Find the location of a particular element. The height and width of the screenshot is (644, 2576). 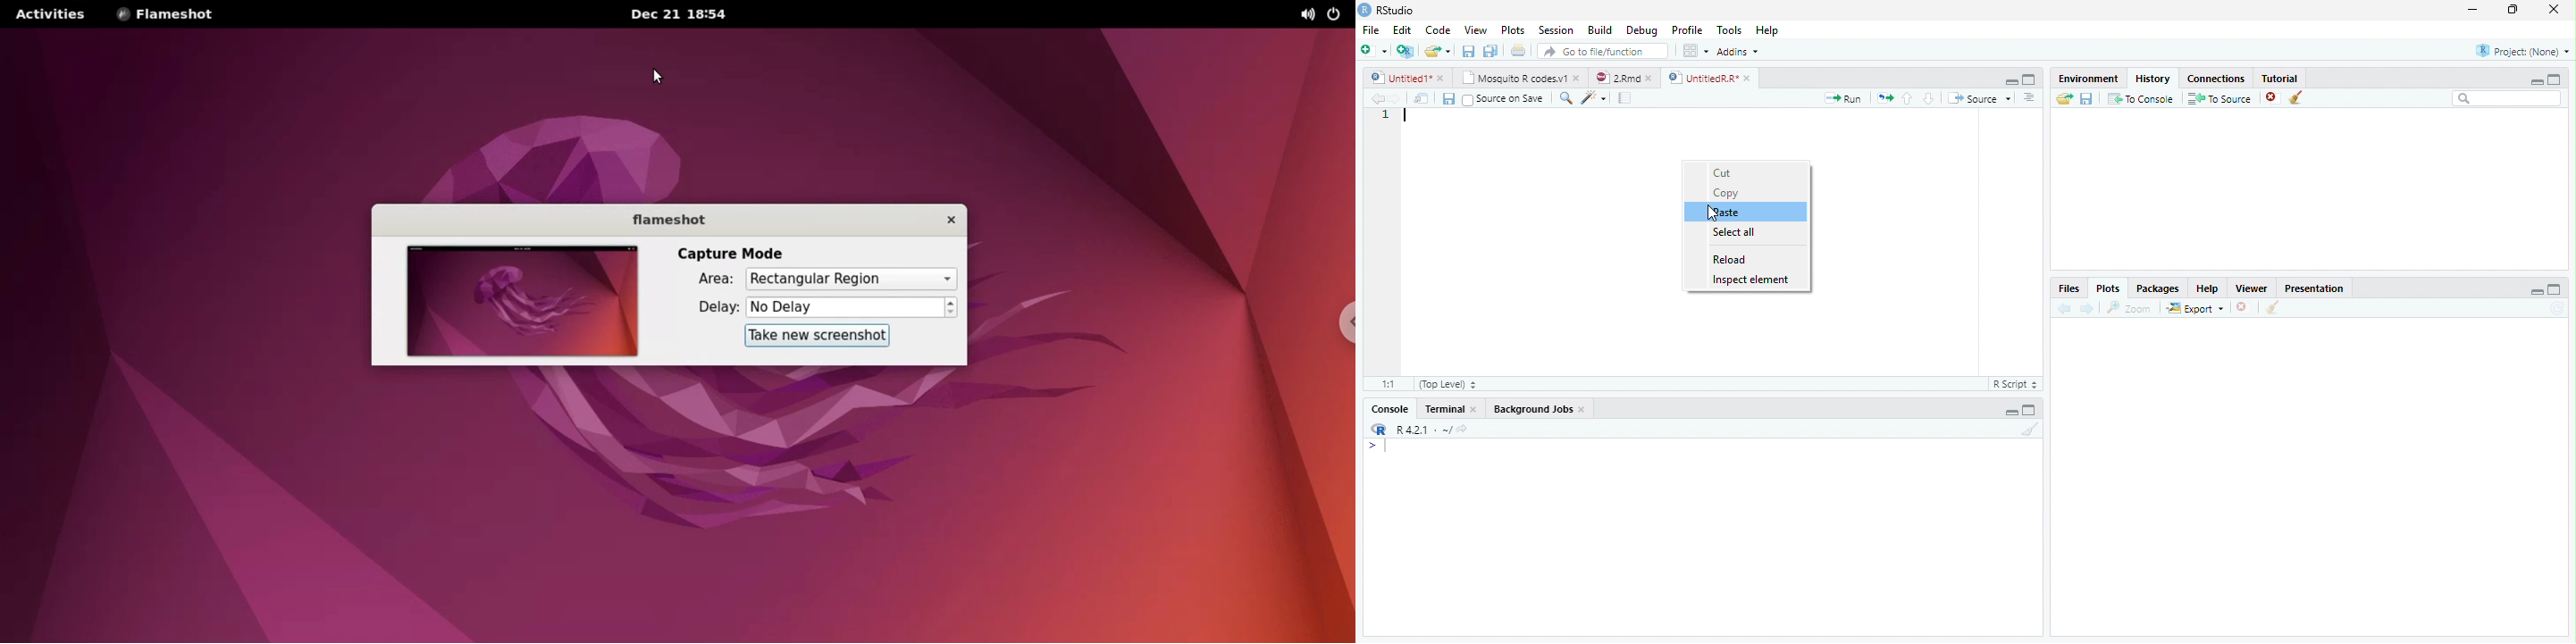

close is located at coordinates (1579, 79).